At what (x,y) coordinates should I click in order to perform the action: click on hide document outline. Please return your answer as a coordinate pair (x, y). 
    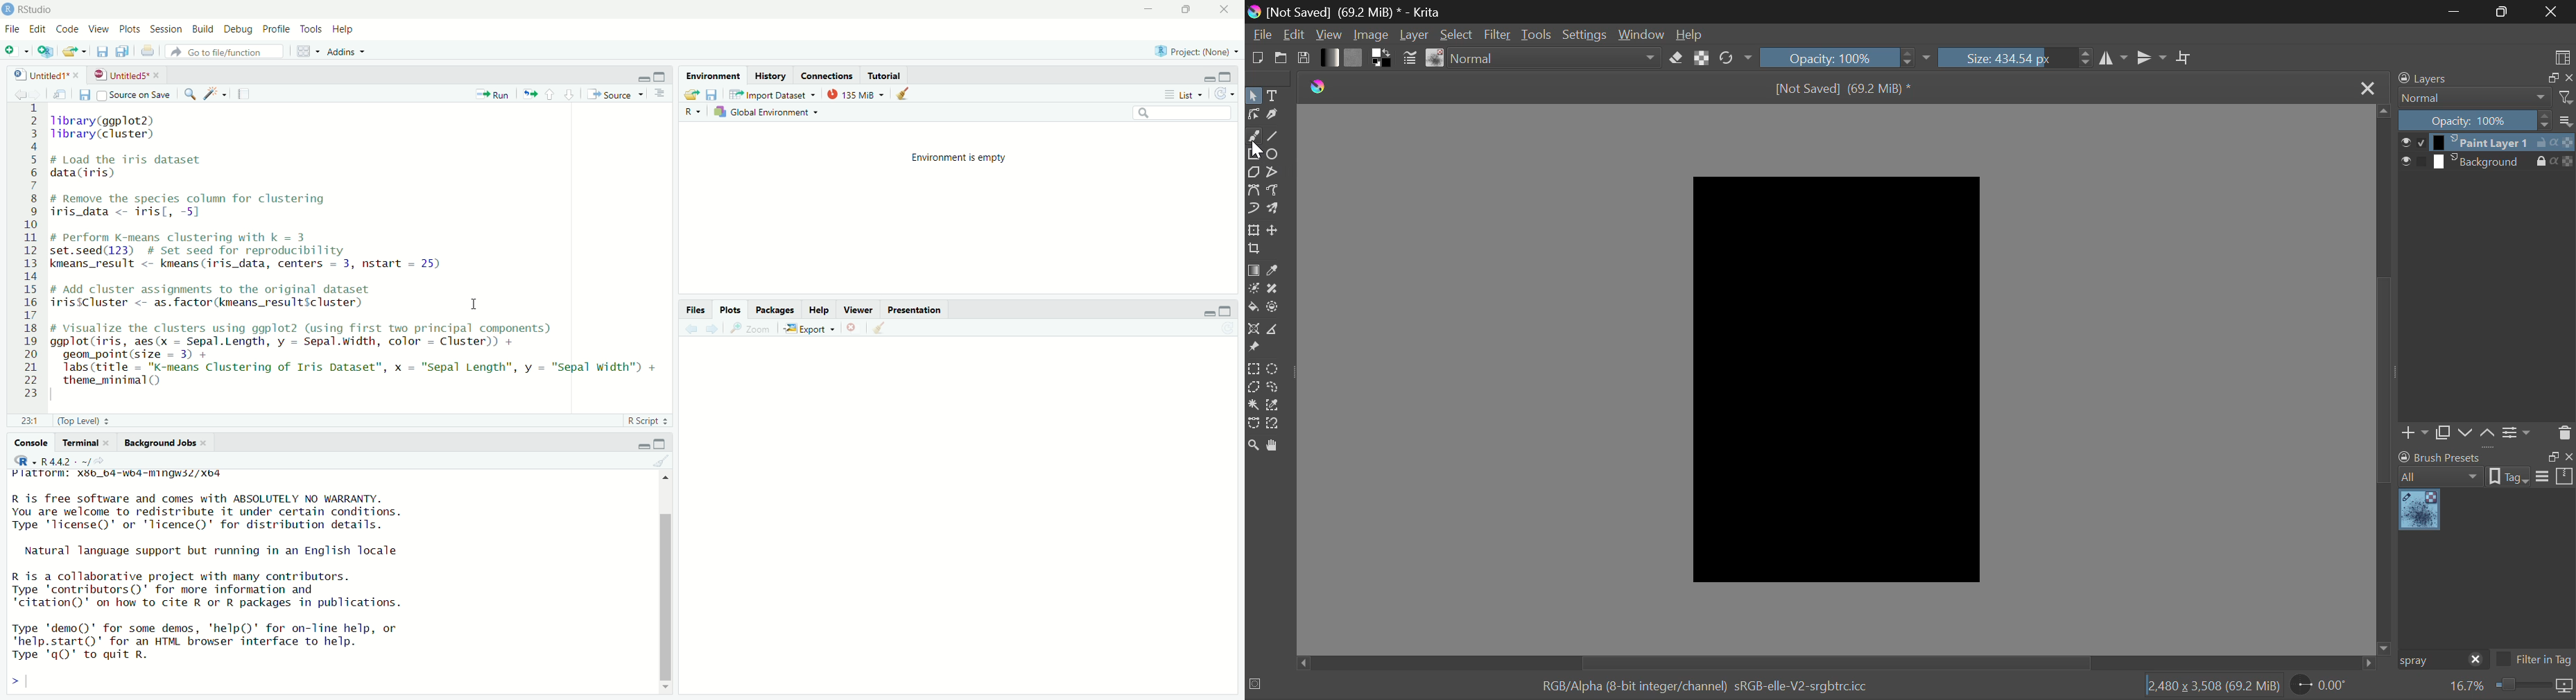
    Looking at the image, I should click on (661, 94).